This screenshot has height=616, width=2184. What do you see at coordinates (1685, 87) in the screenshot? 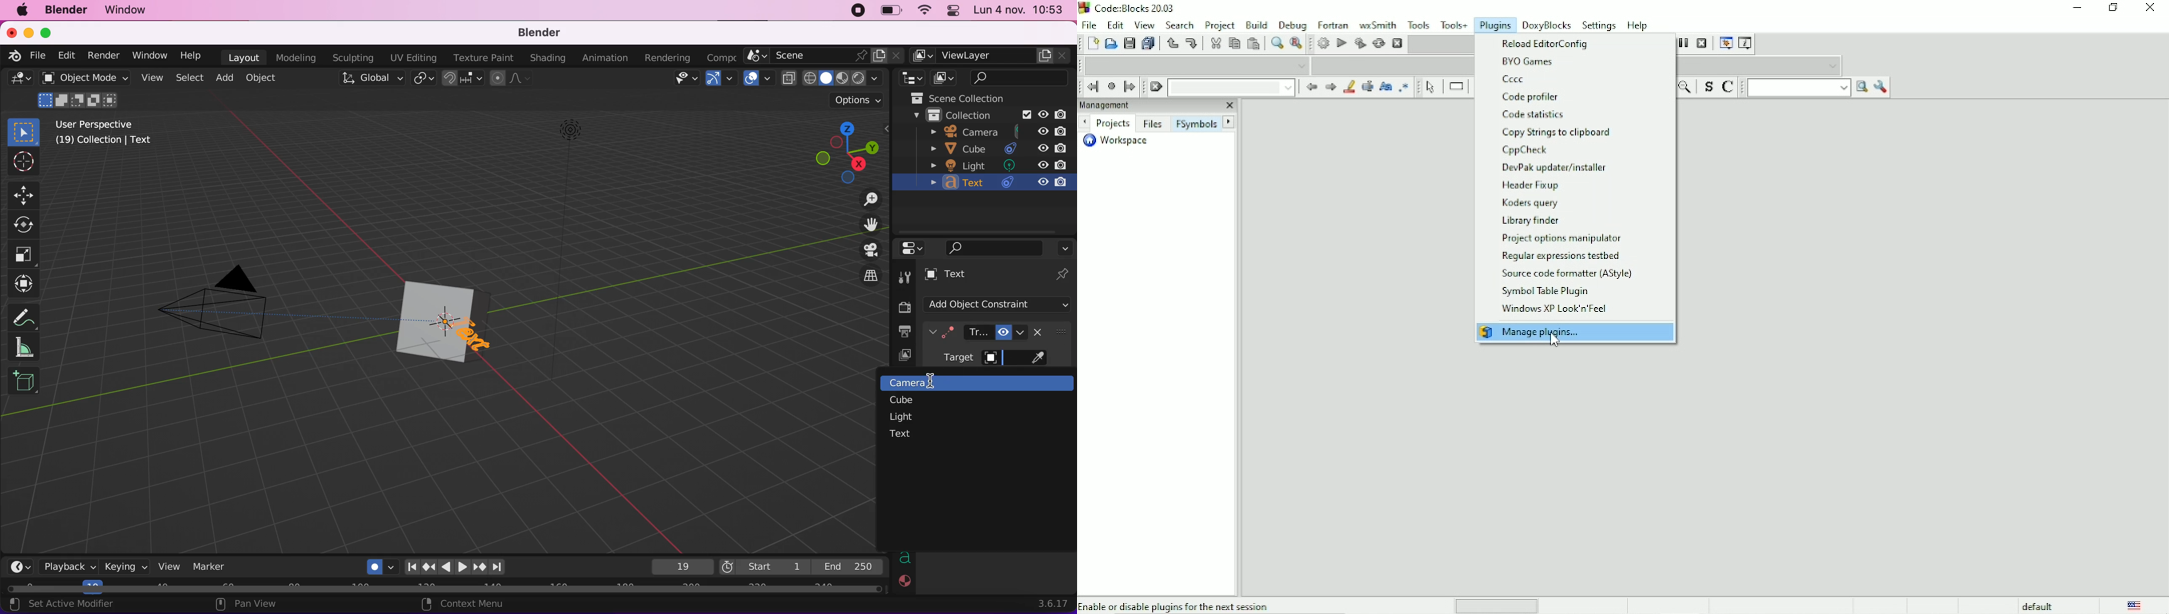
I see `Zoom out` at bounding box center [1685, 87].